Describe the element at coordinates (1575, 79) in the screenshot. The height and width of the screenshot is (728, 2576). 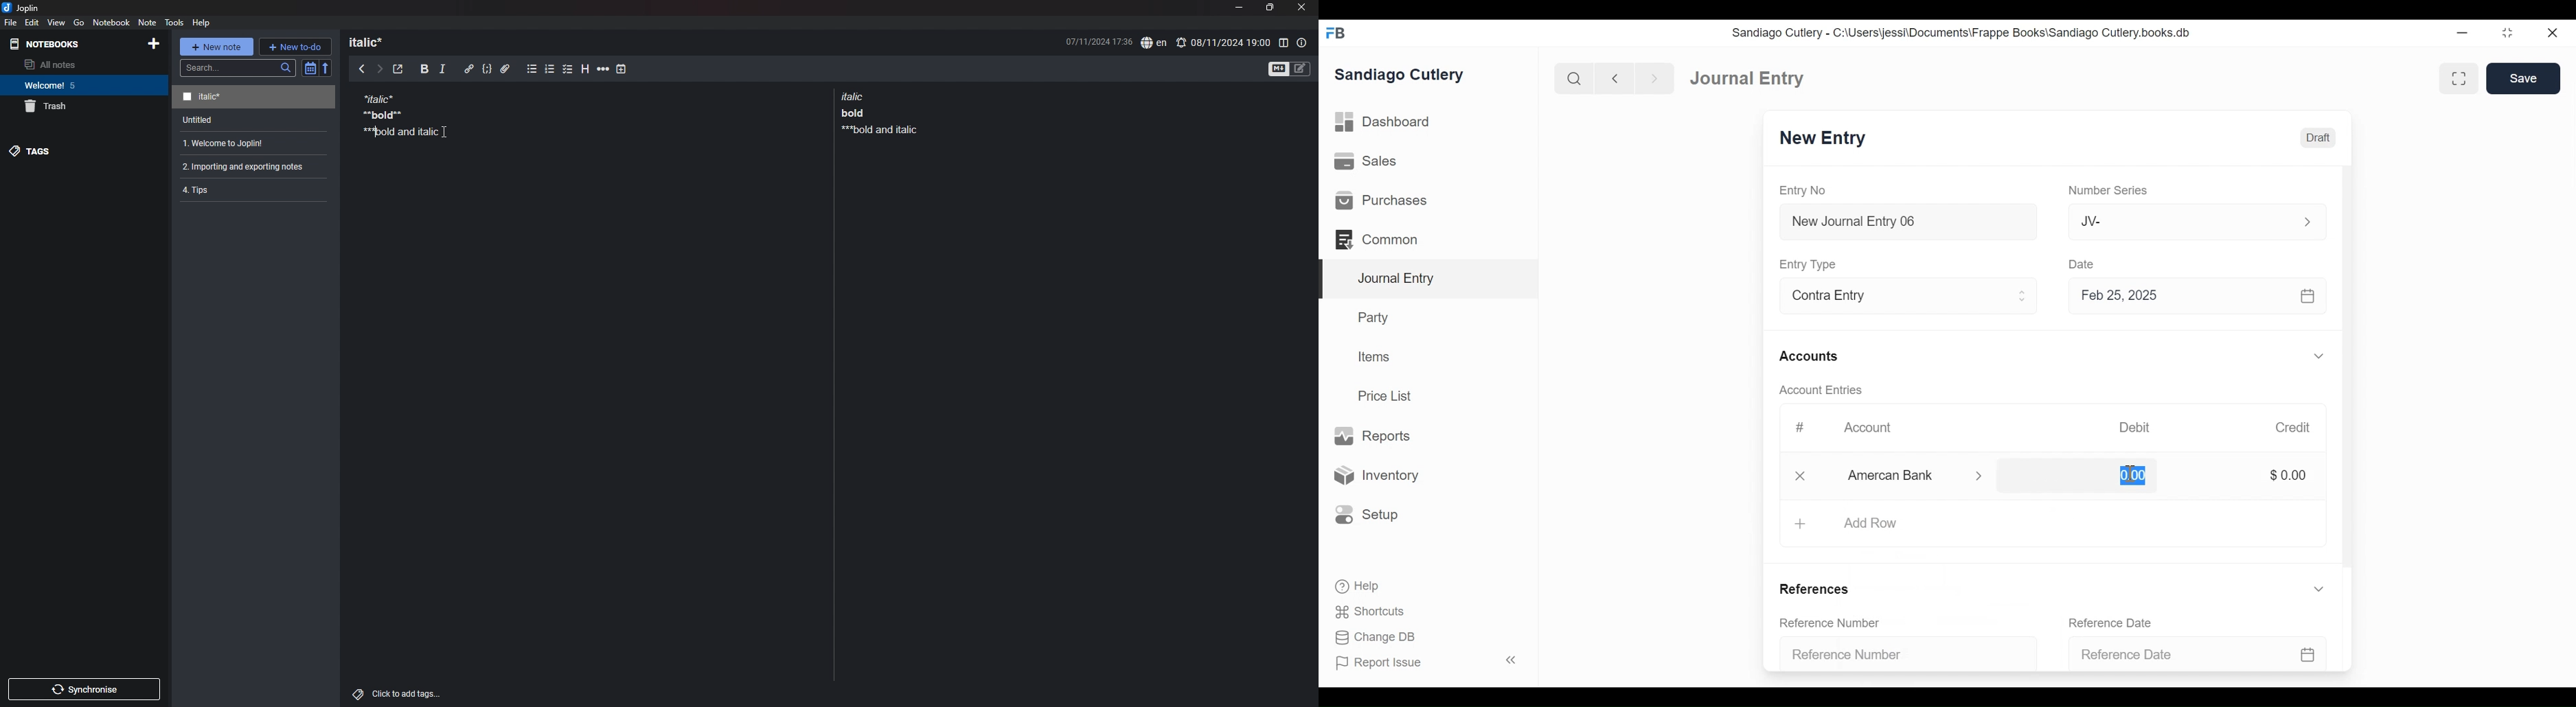
I see `Search` at that location.